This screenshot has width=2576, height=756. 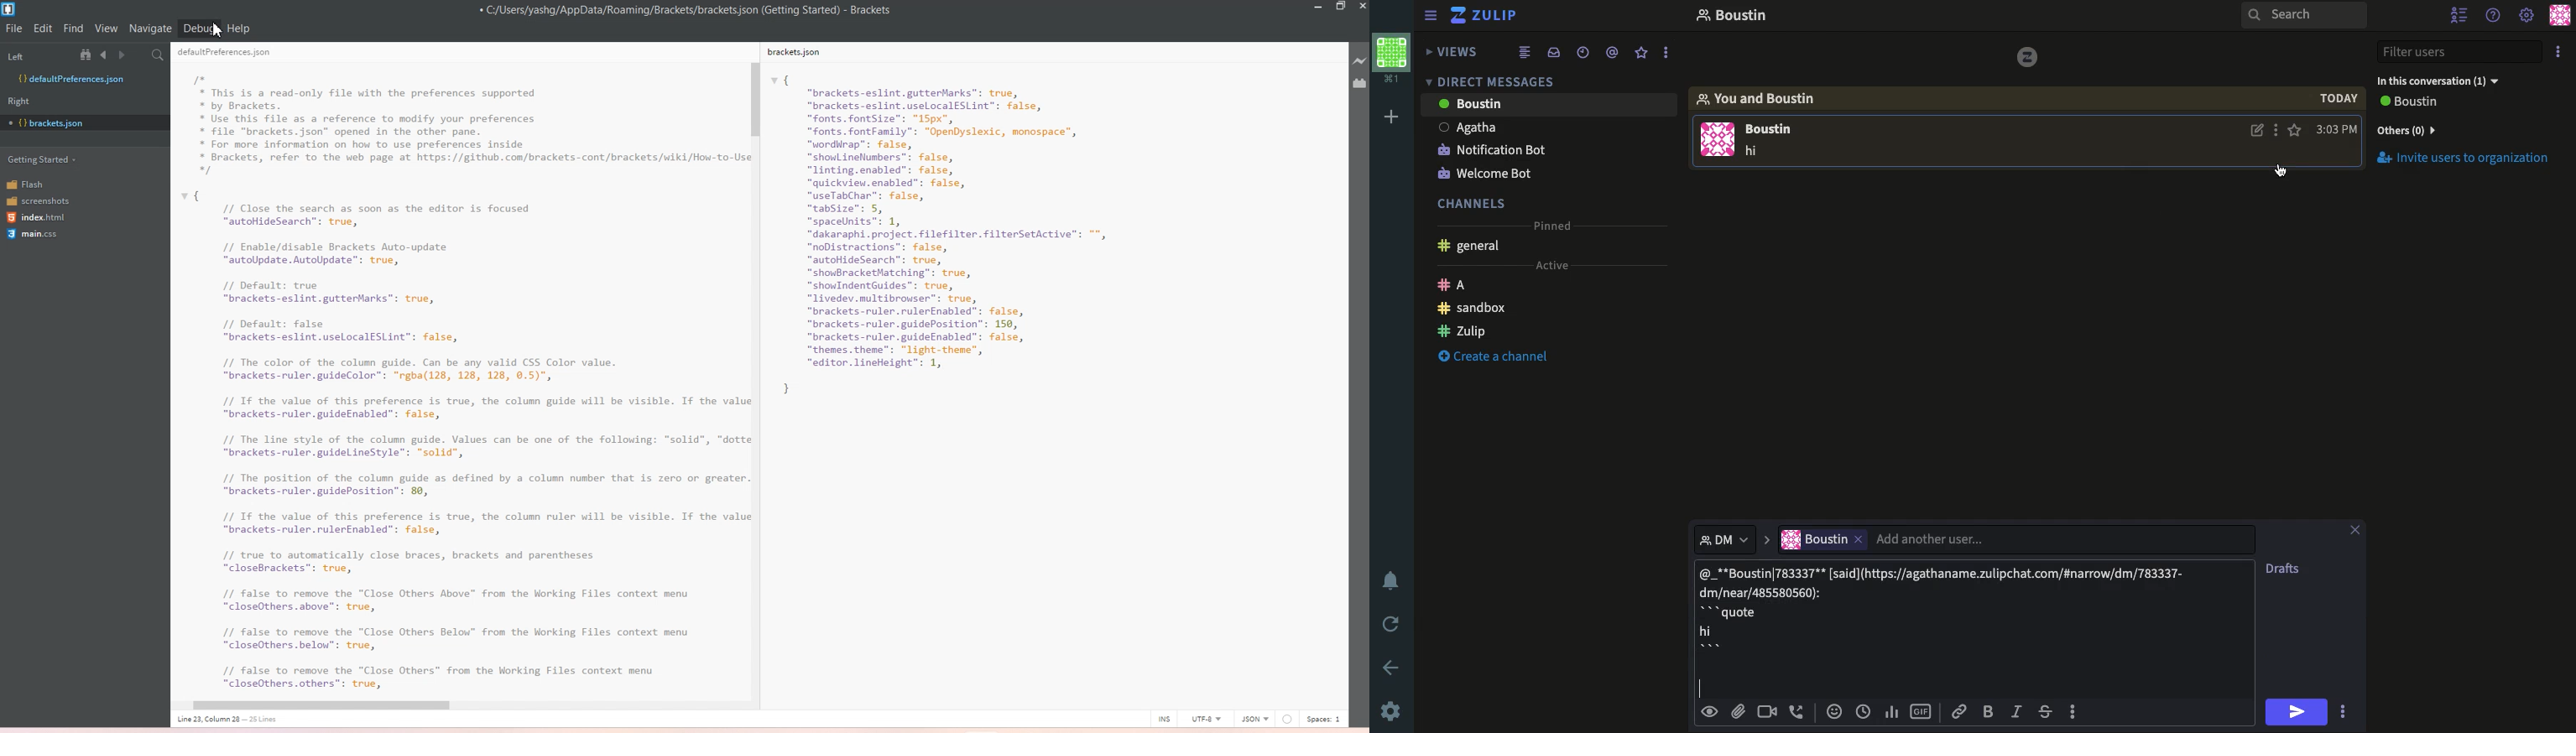 I want to click on Edit, so click(x=44, y=29).